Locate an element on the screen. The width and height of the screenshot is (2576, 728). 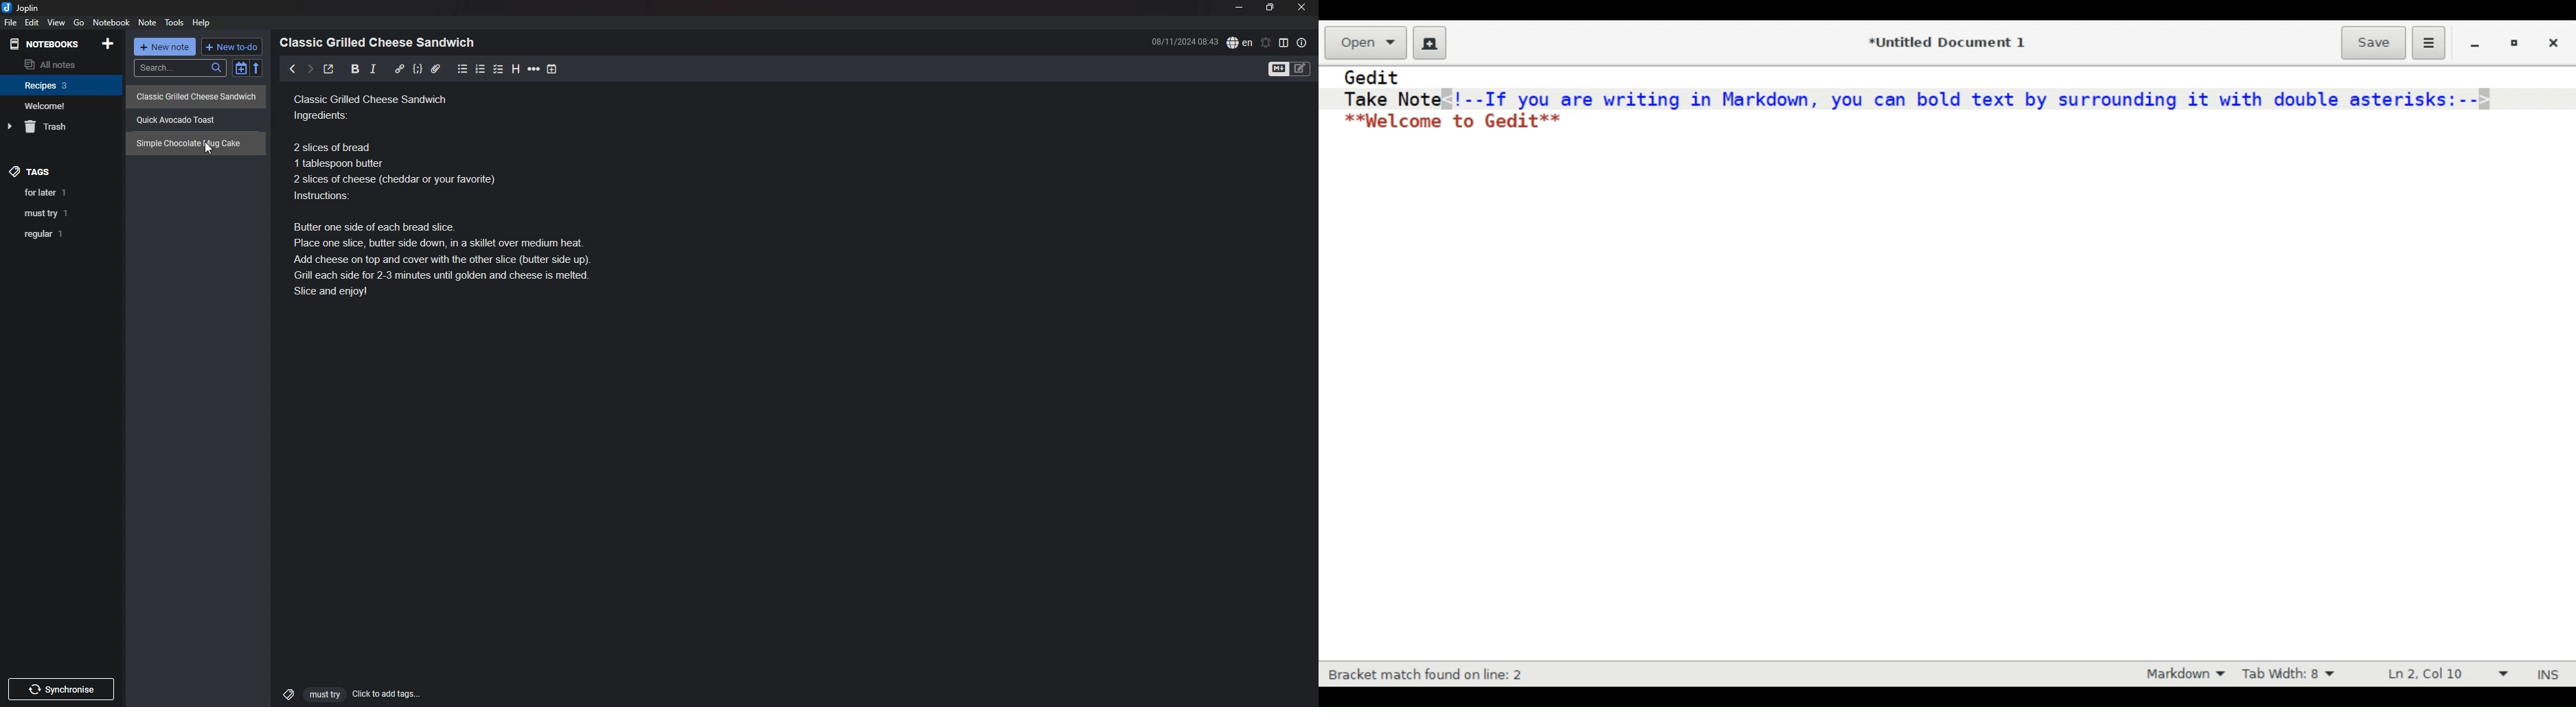
notebook is located at coordinates (62, 84).